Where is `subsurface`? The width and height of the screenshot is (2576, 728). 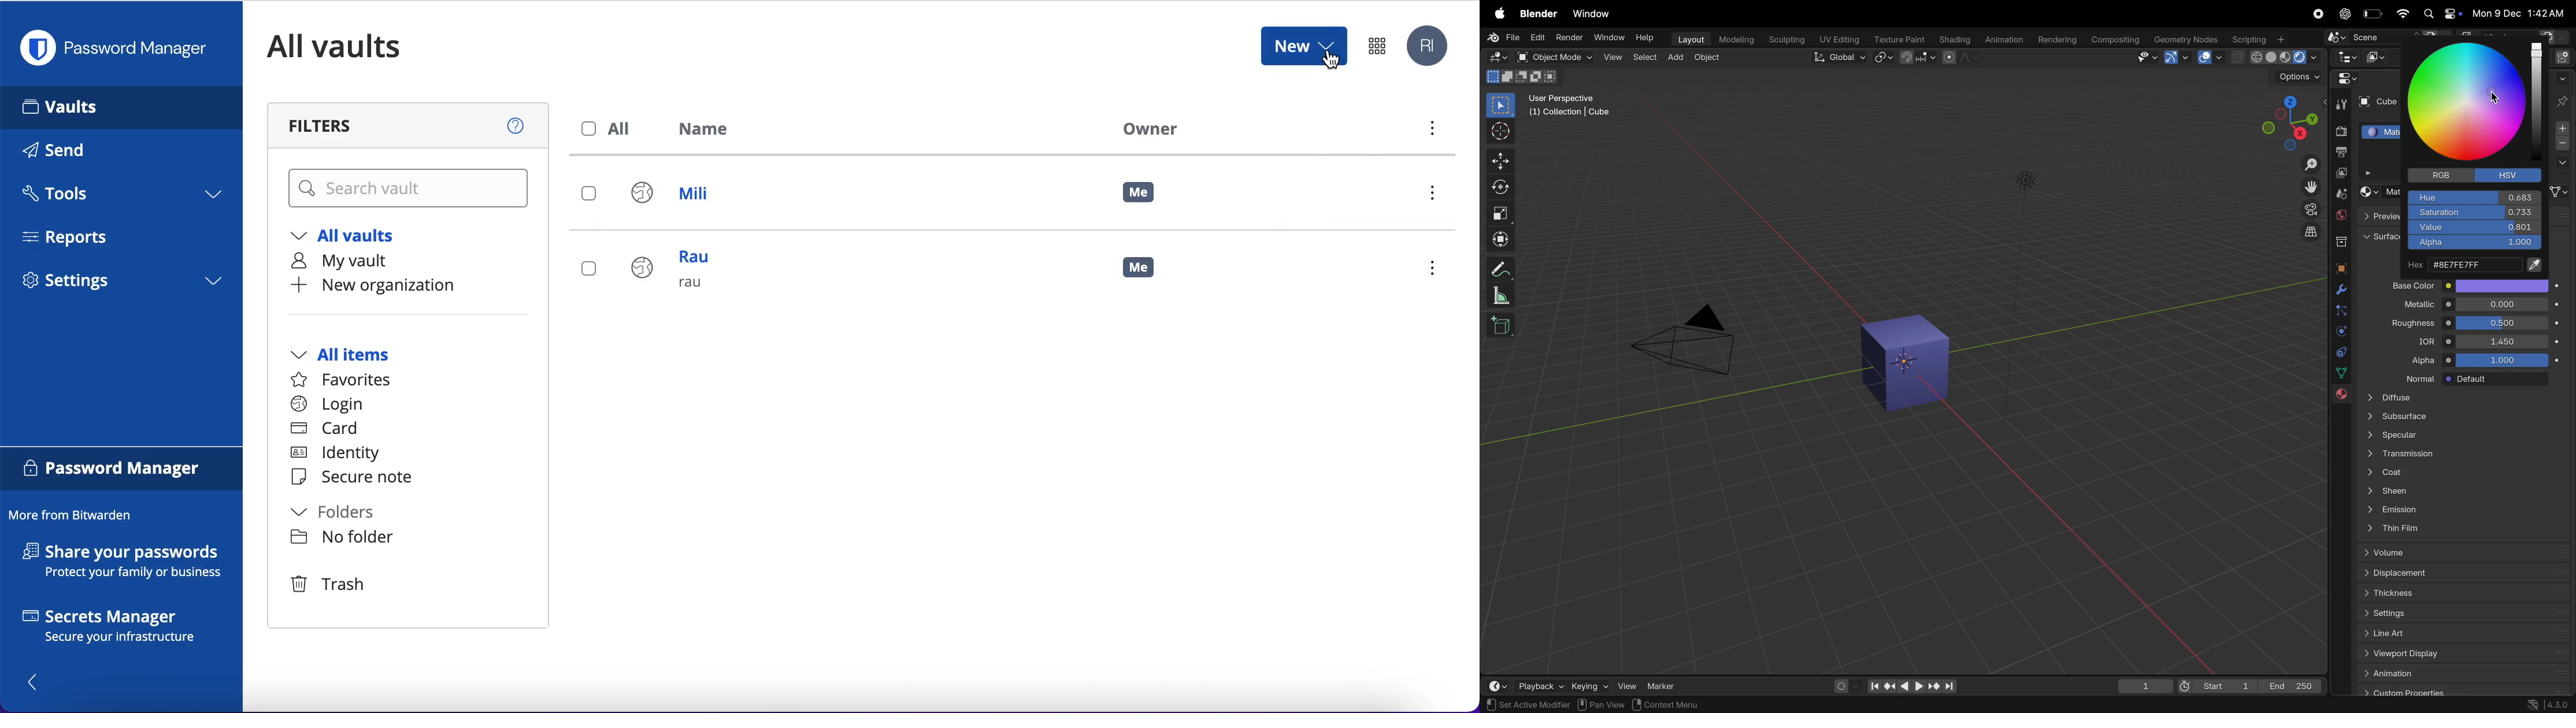
subsurface is located at coordinates (2459, 418).